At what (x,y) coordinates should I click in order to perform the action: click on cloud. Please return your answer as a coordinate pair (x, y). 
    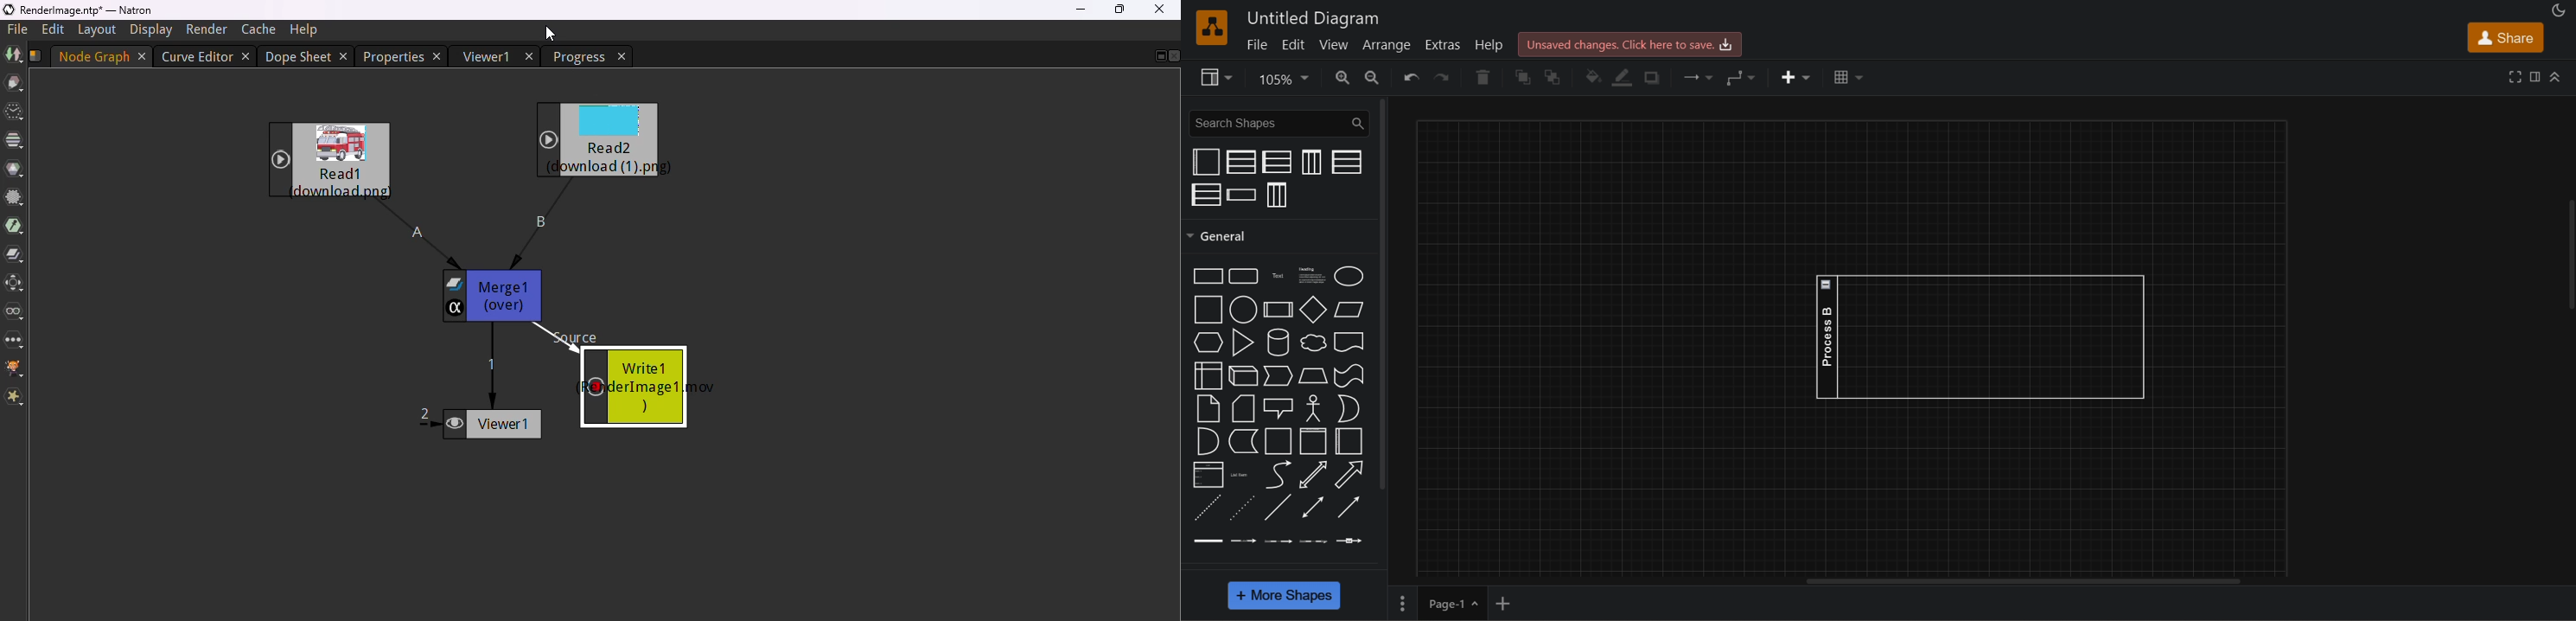
    Looking at the image, I should click on (1315, 342).